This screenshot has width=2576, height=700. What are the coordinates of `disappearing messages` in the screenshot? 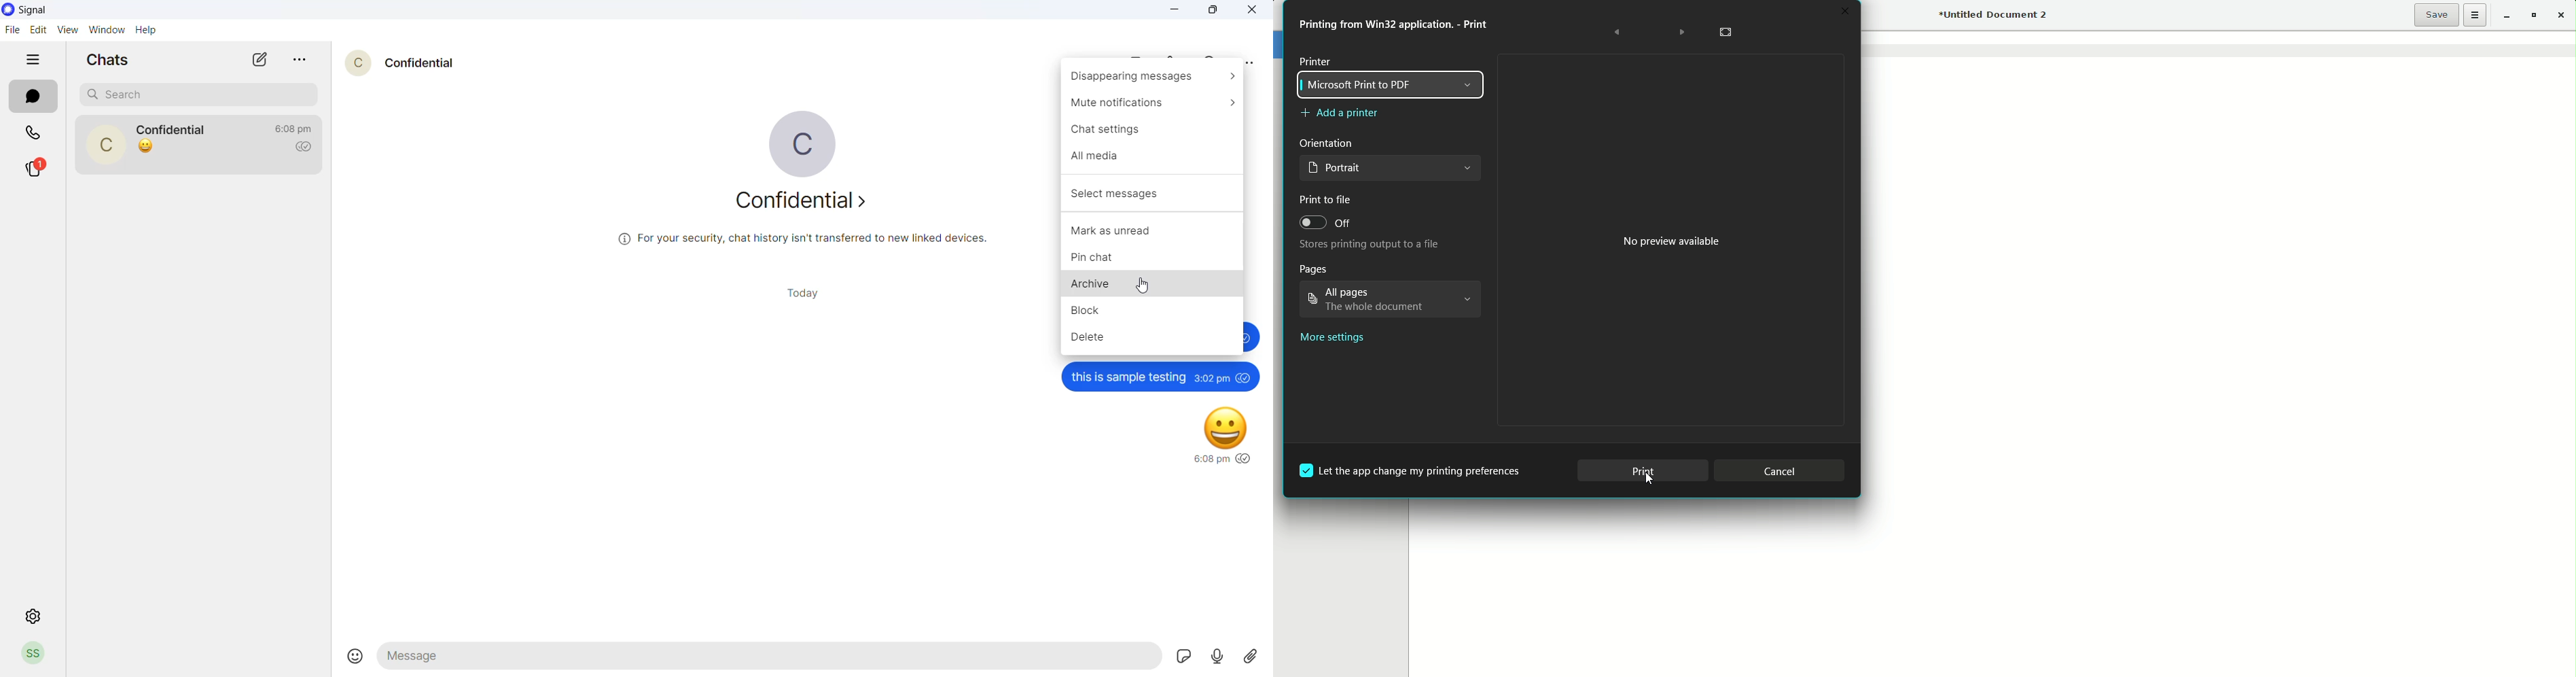 It's located at (1155, 79).